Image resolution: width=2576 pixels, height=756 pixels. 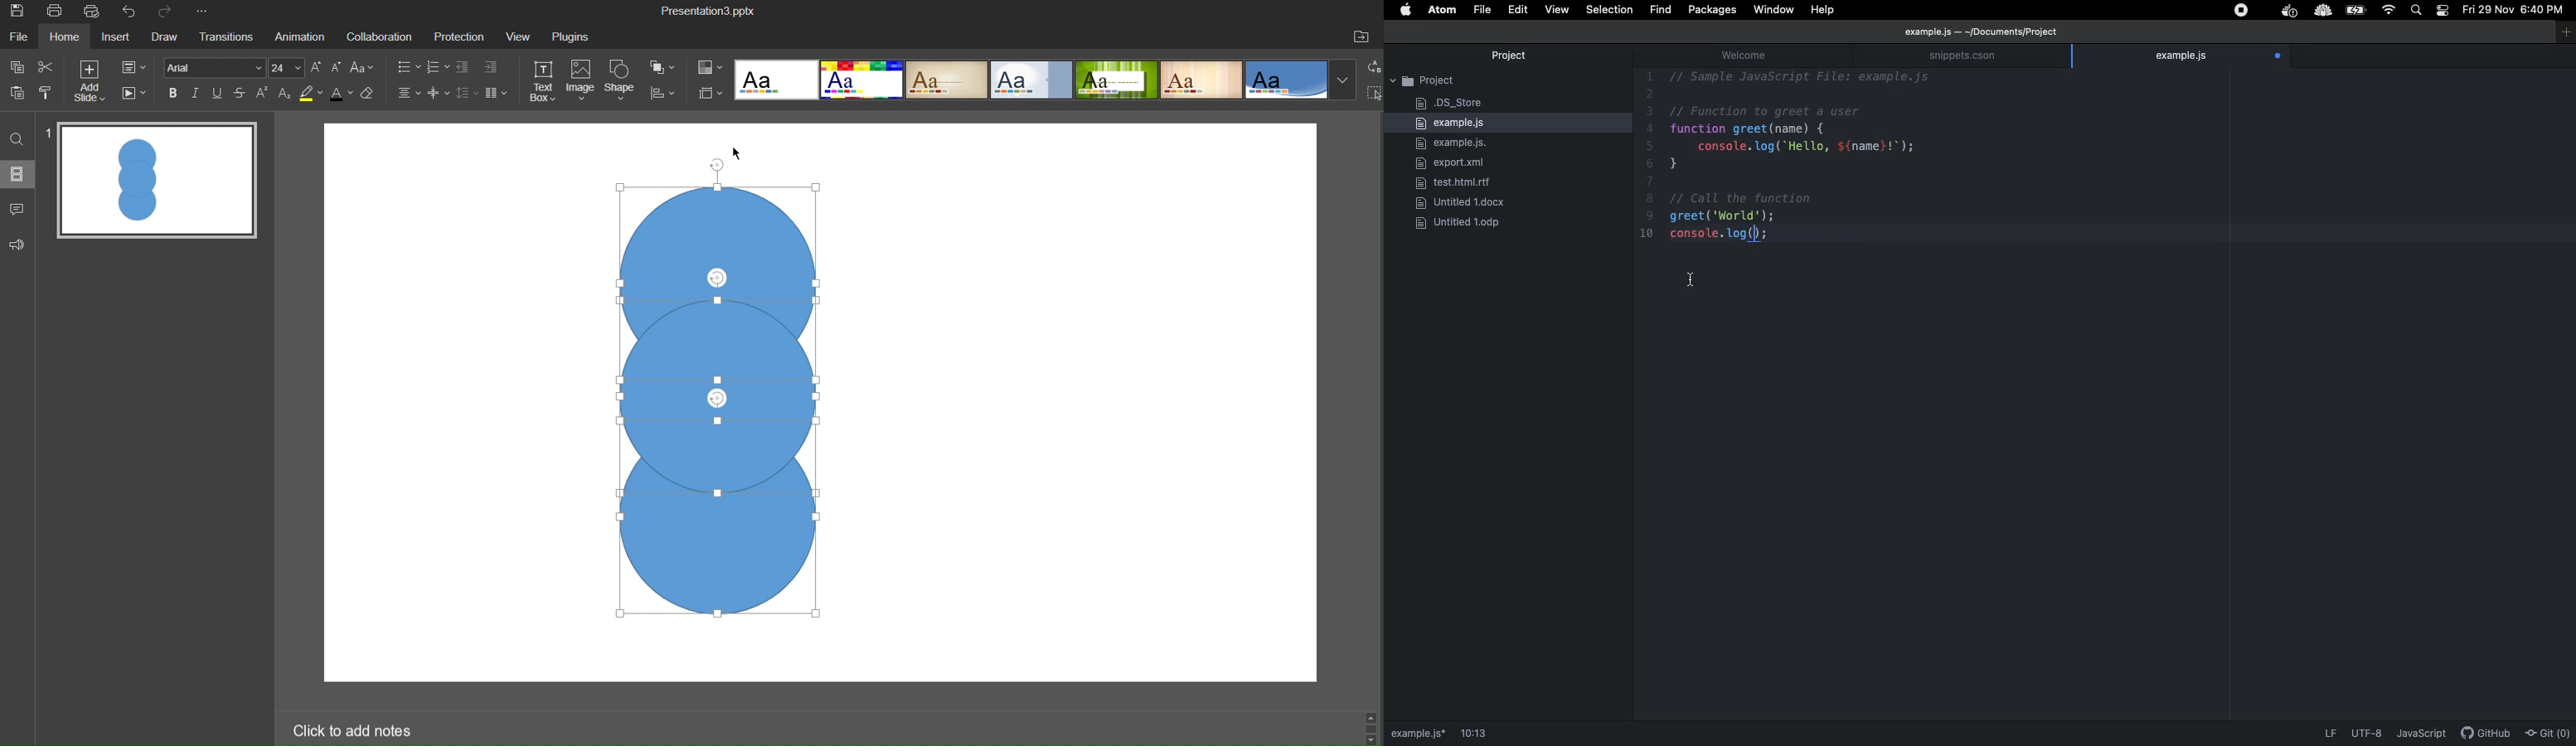 I want to click on Find, so click(x=16, y=141).